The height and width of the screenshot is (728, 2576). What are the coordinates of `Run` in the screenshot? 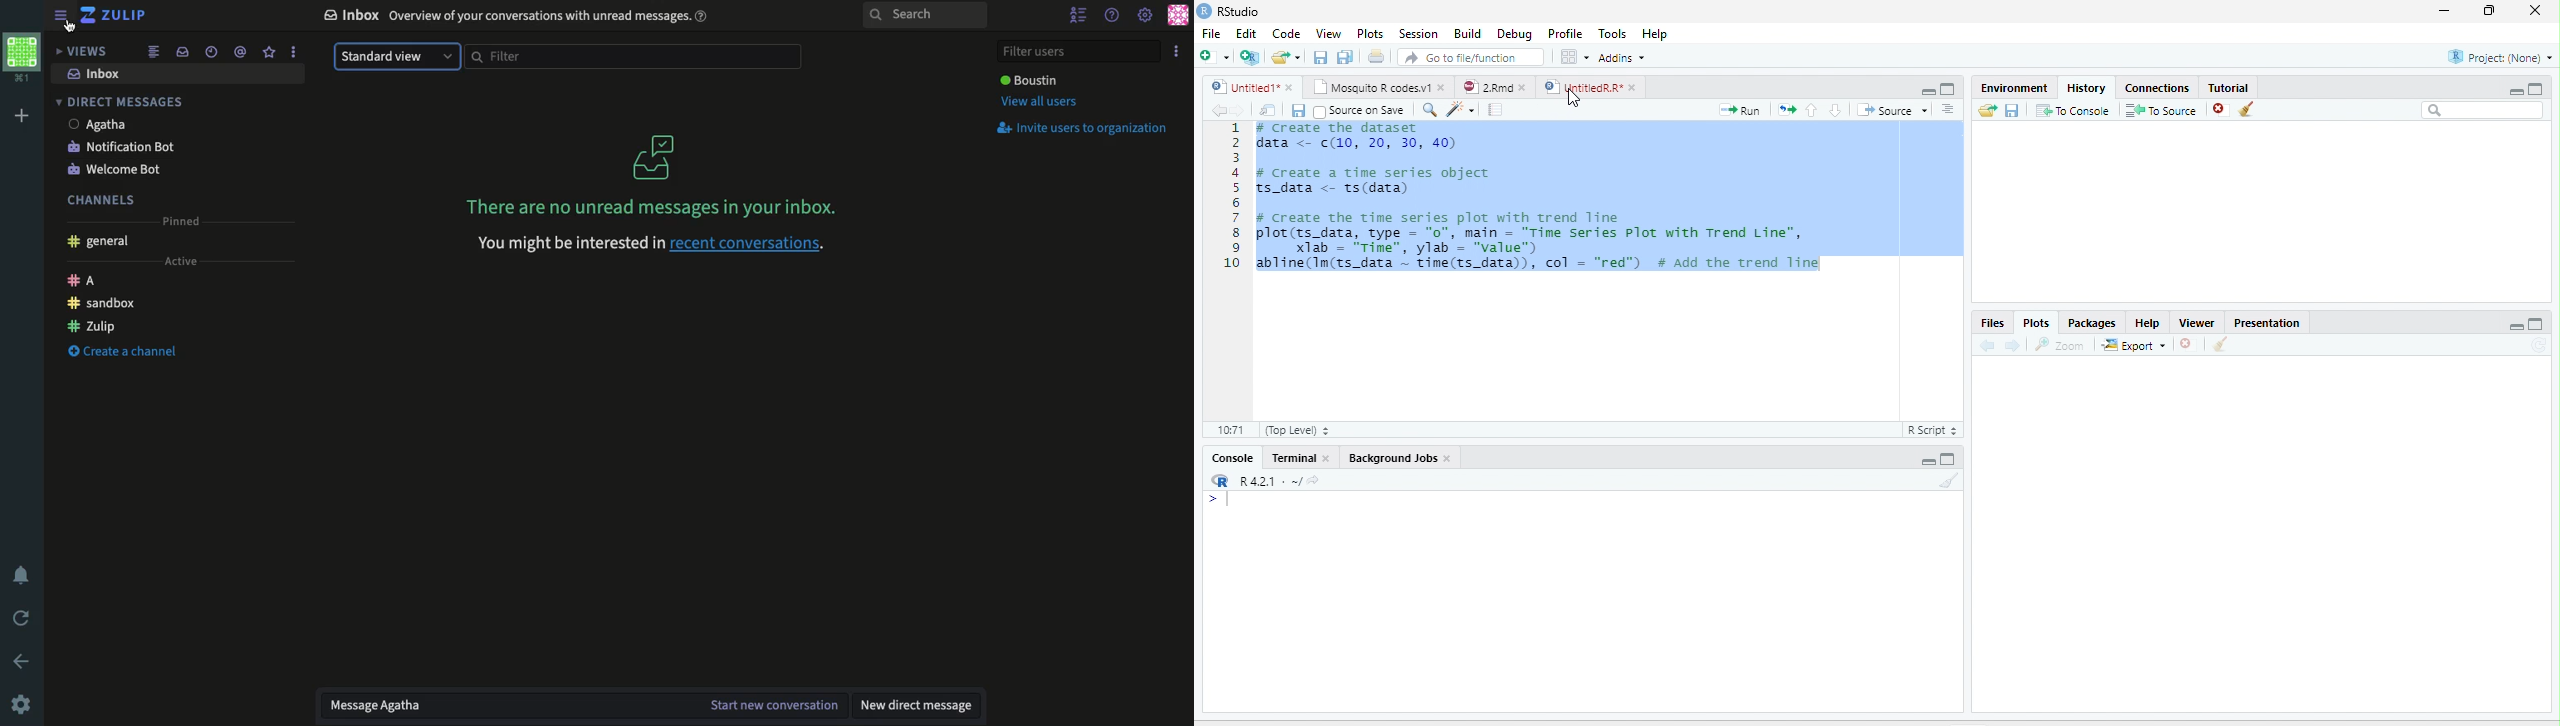 It's located at (1740, 110).